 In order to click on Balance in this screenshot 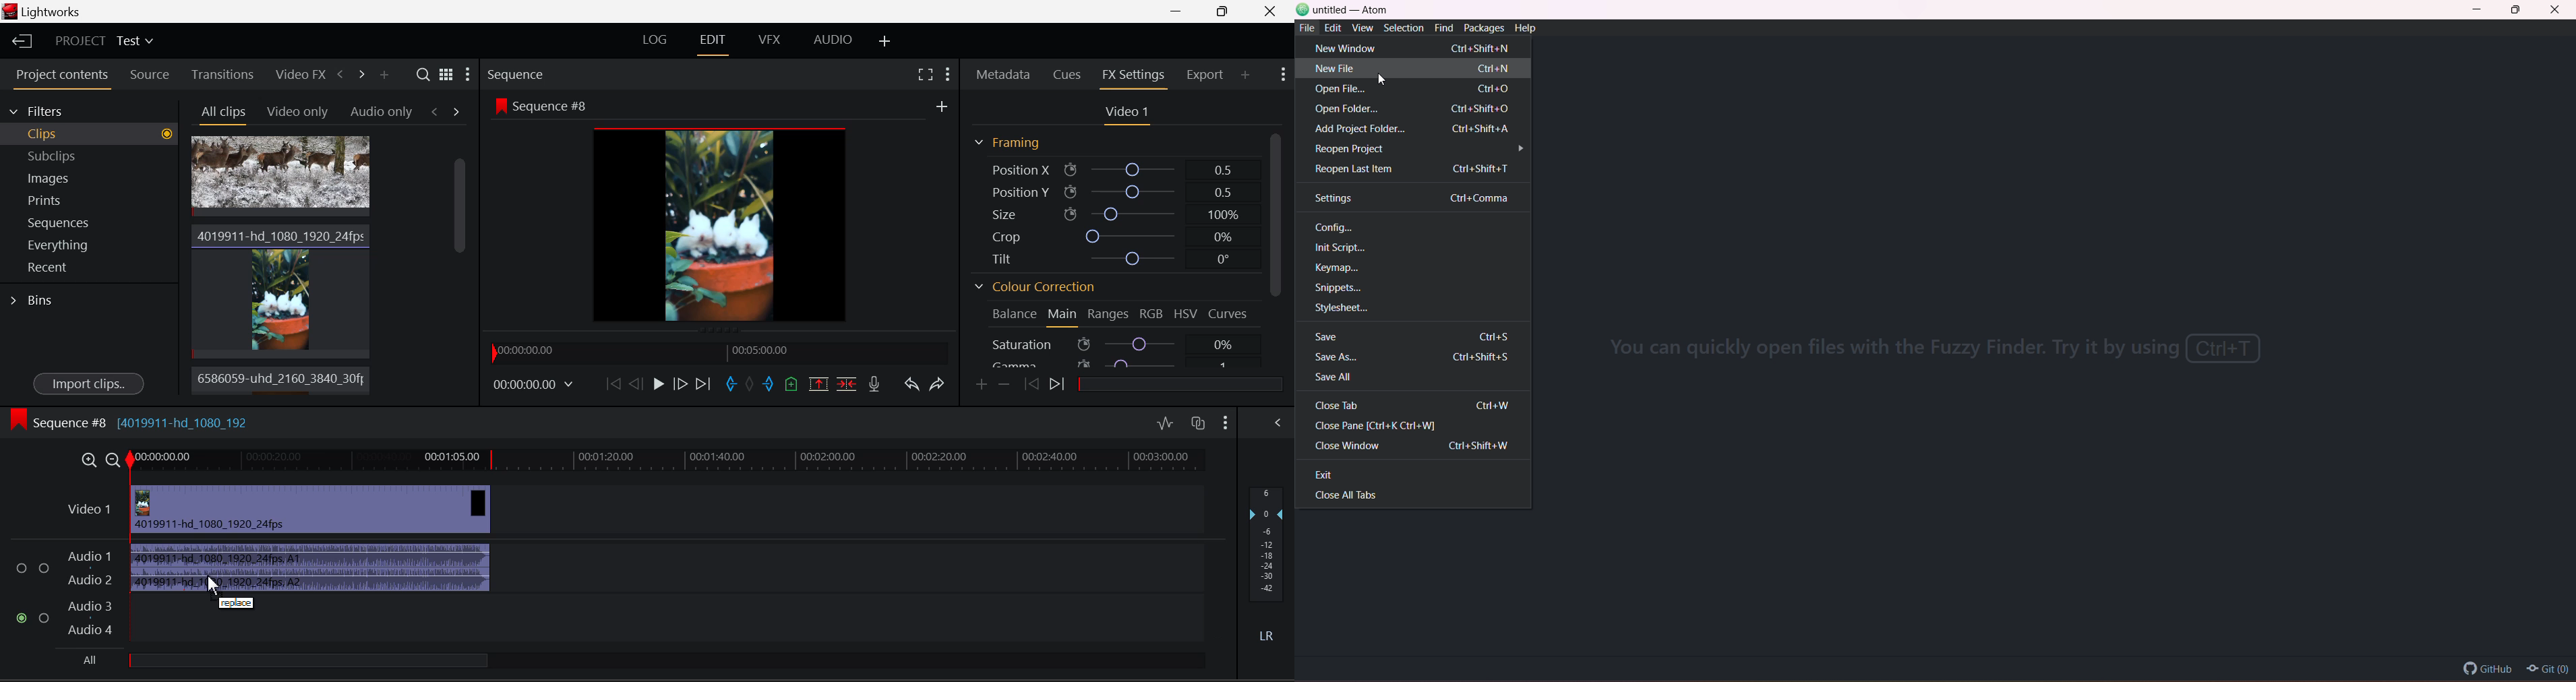, I will do `click(1011, 315)`.